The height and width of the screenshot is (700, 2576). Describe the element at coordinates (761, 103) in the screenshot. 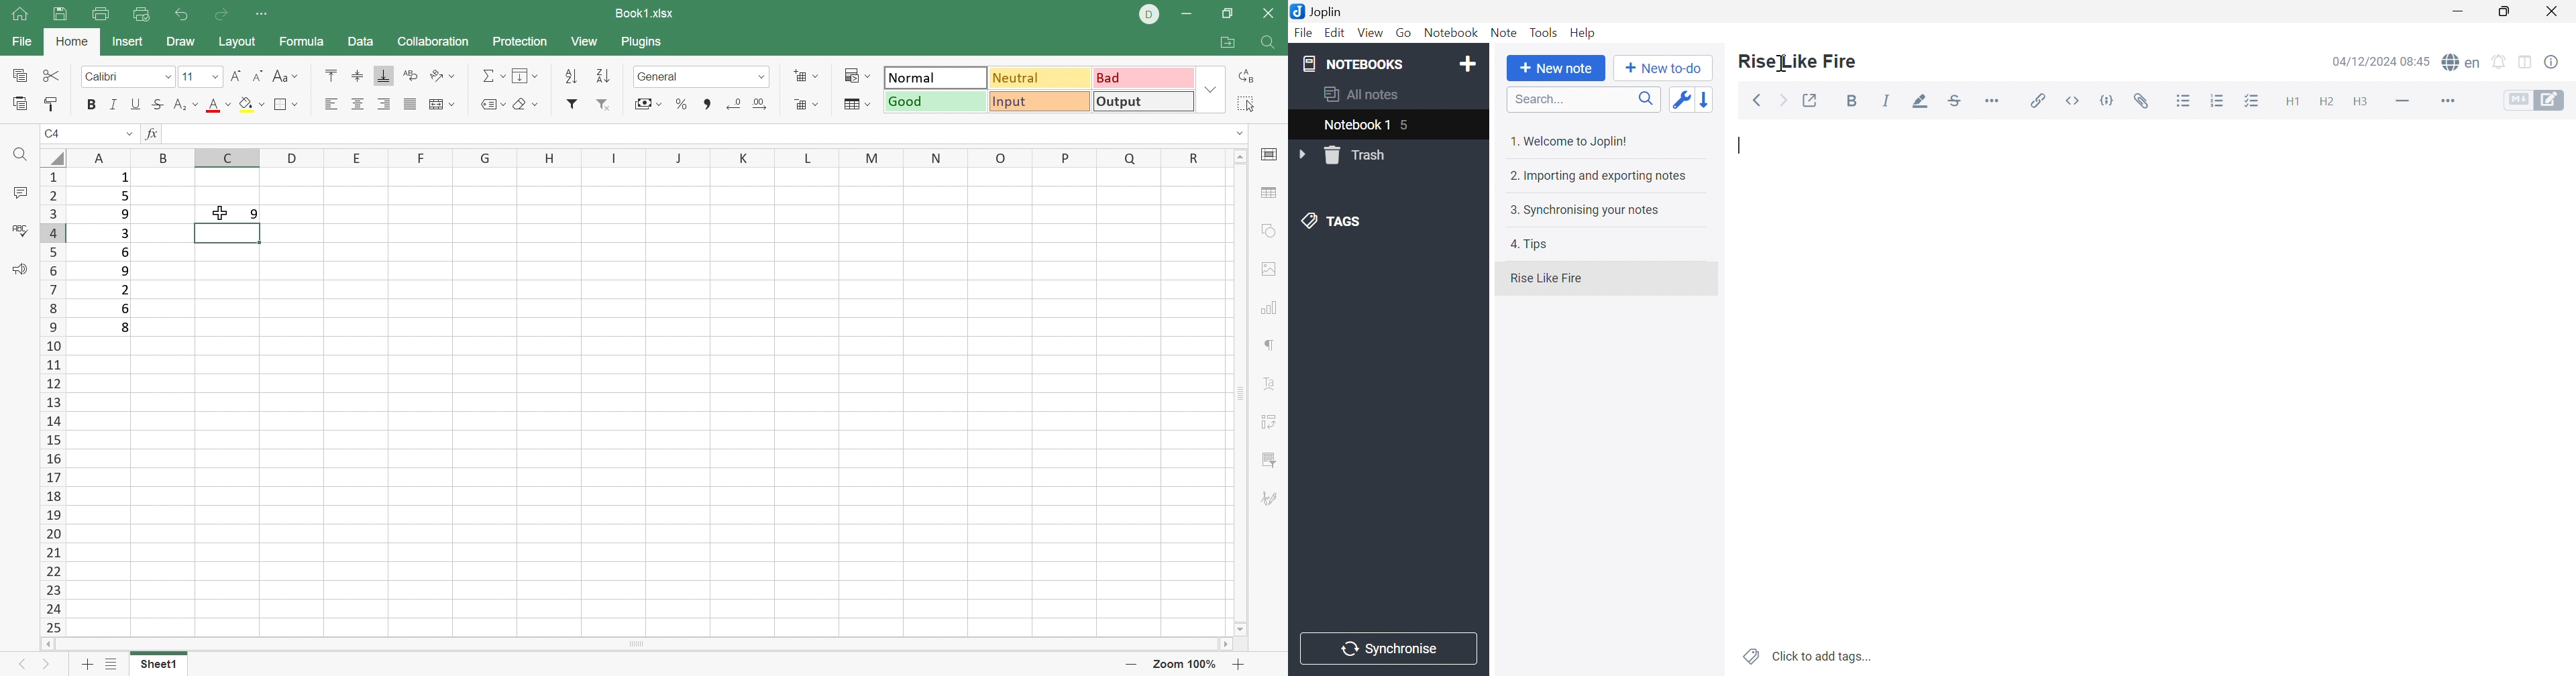

I see `Increase decimal` at that location.